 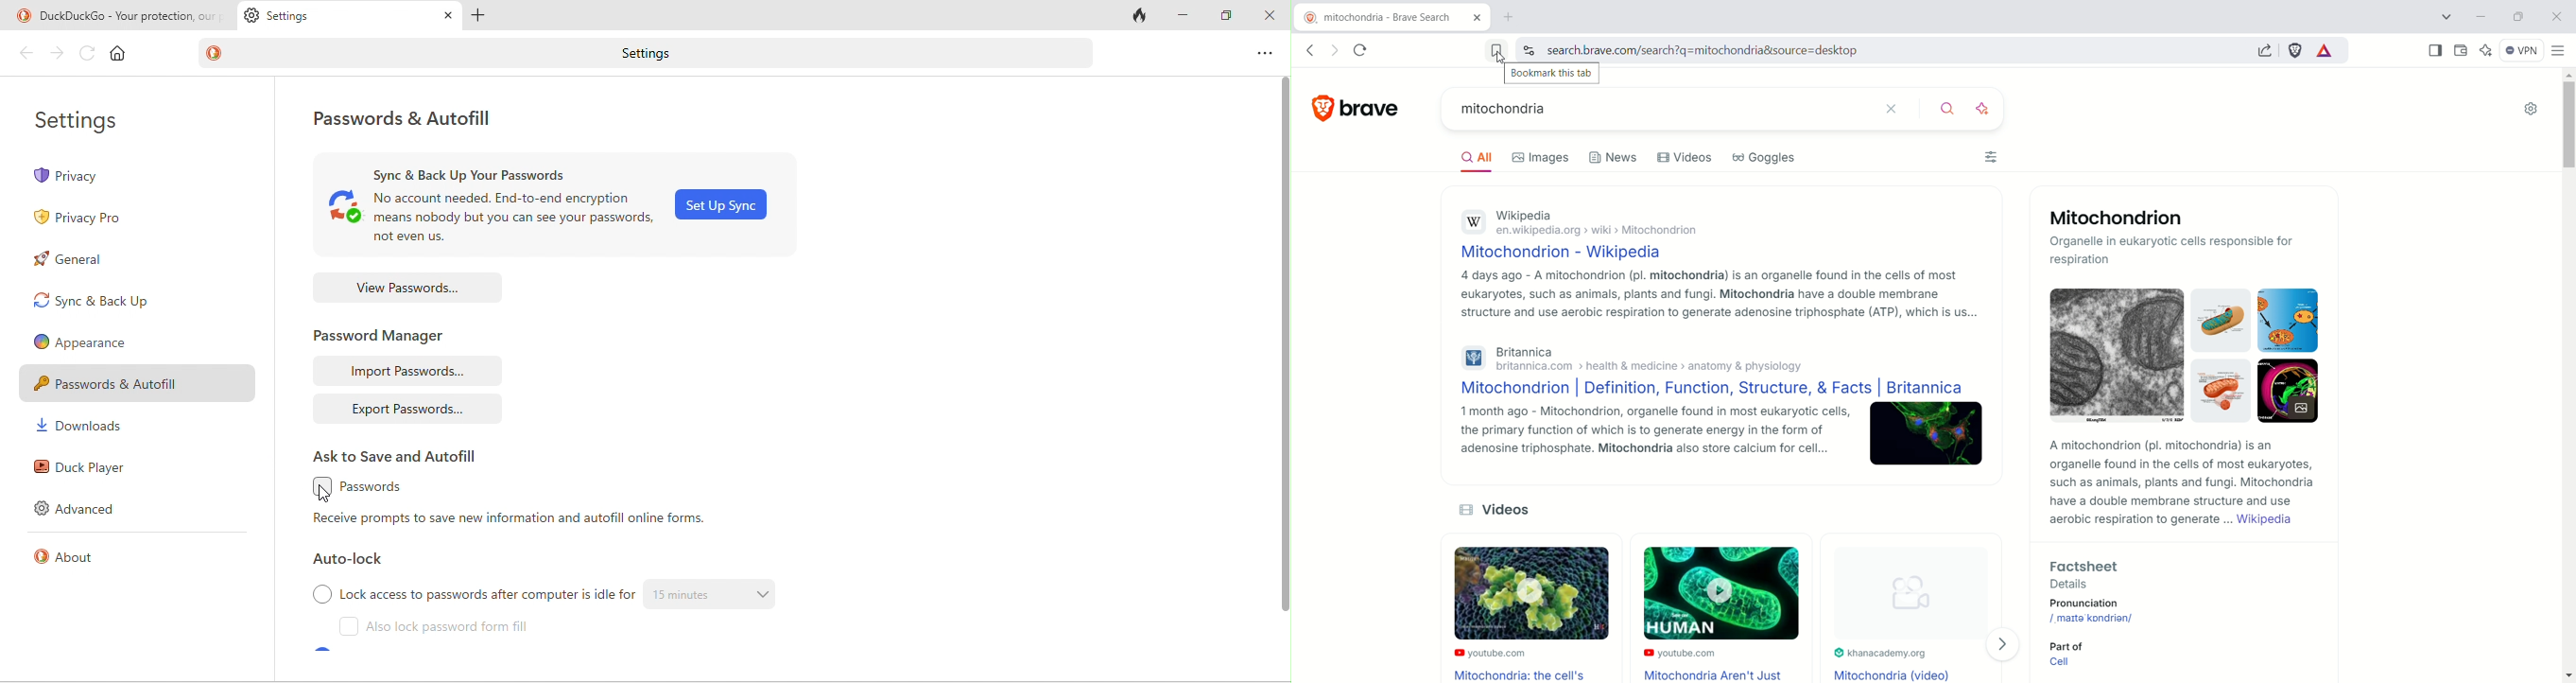 I want to click on cursor movement, so click(x=326, y=494).